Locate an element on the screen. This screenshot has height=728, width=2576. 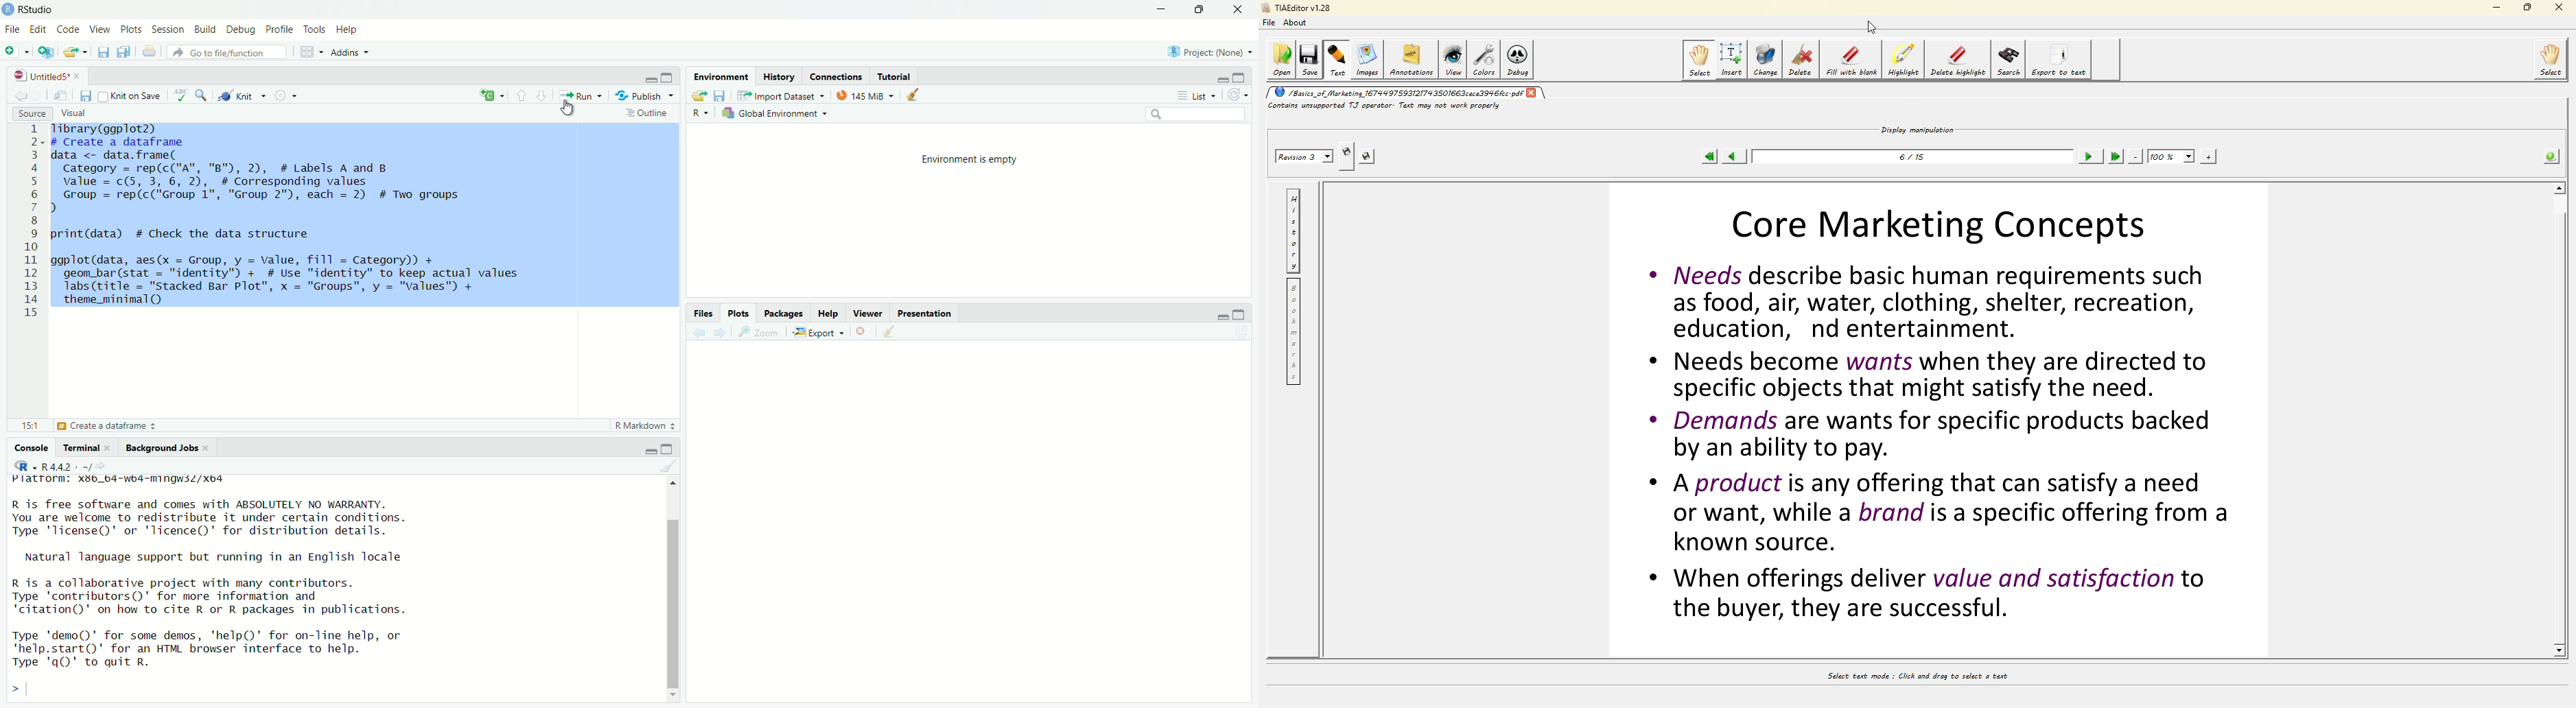
List is located at coordinates (1198, 94).